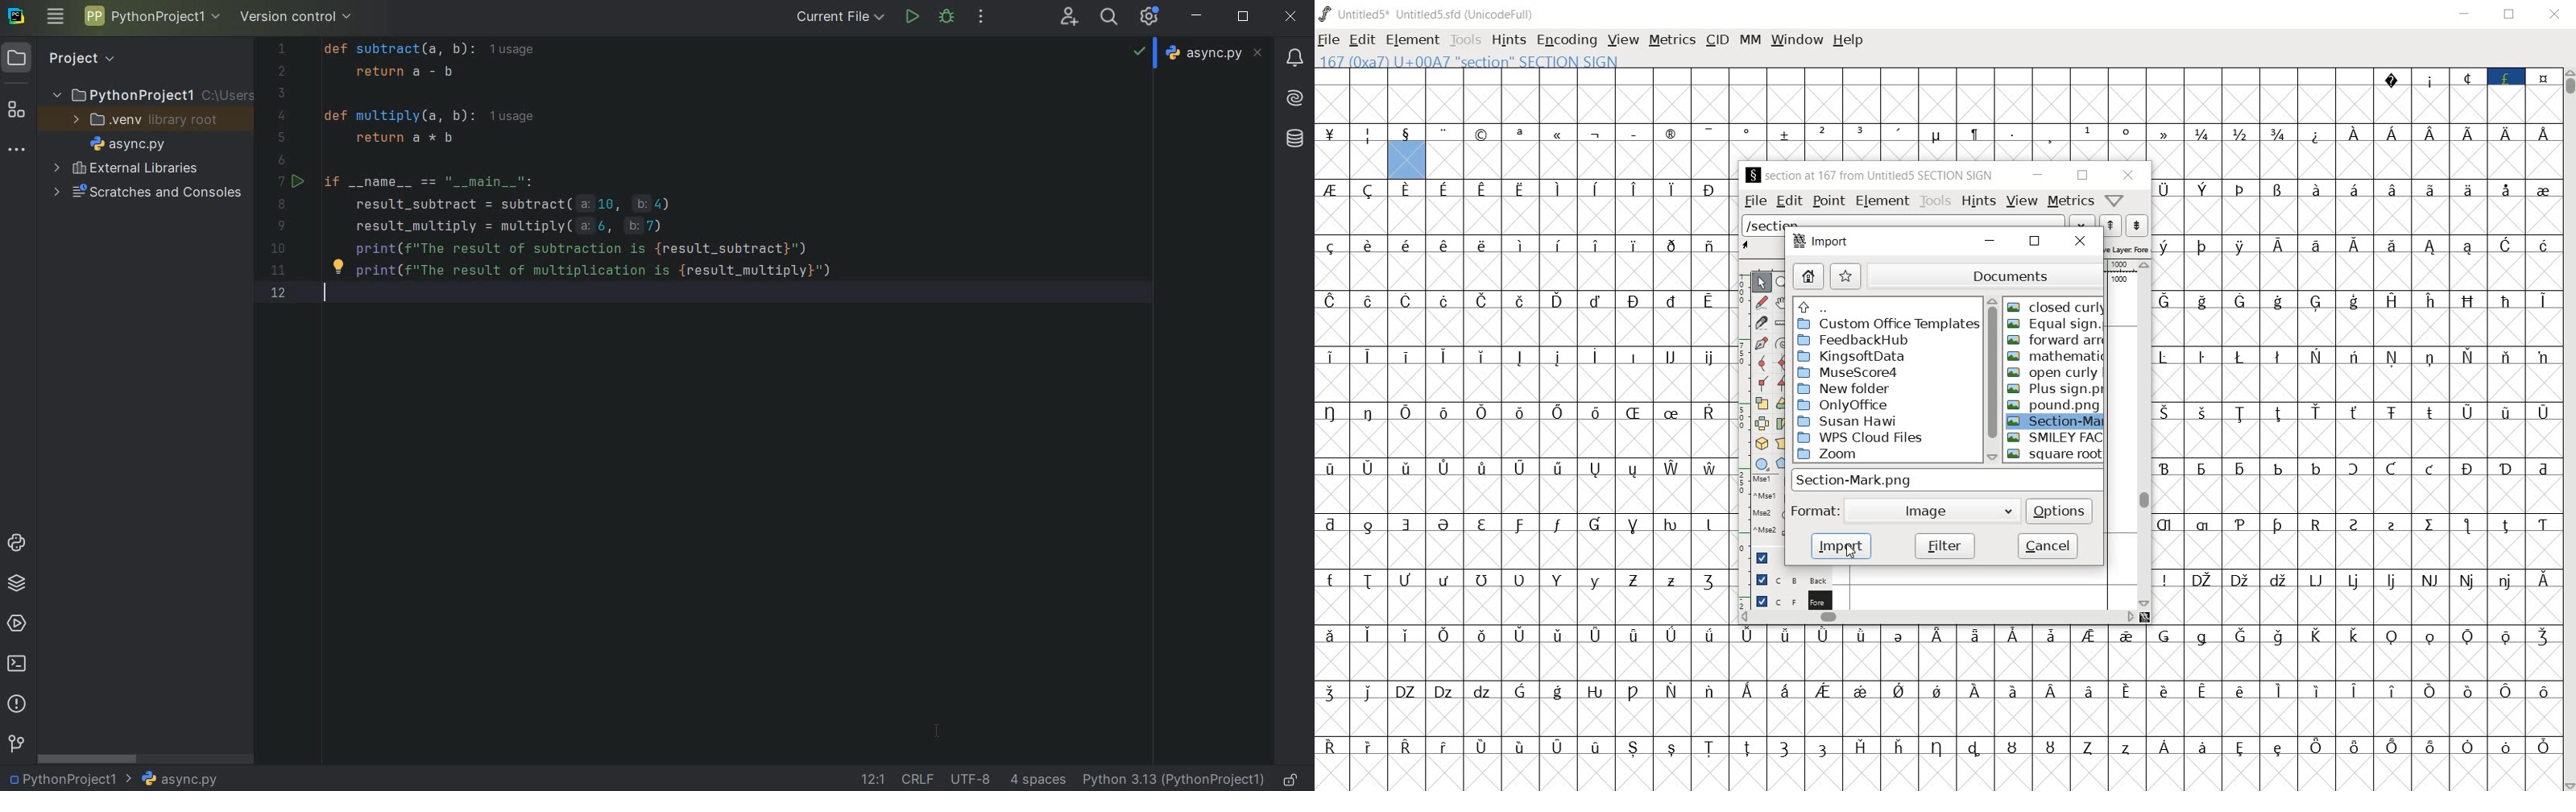 This screenshot has width=2576, height=812. Describe the element at coordinates (1525, 217) in the screenshot. I see `empty cells` at that location.